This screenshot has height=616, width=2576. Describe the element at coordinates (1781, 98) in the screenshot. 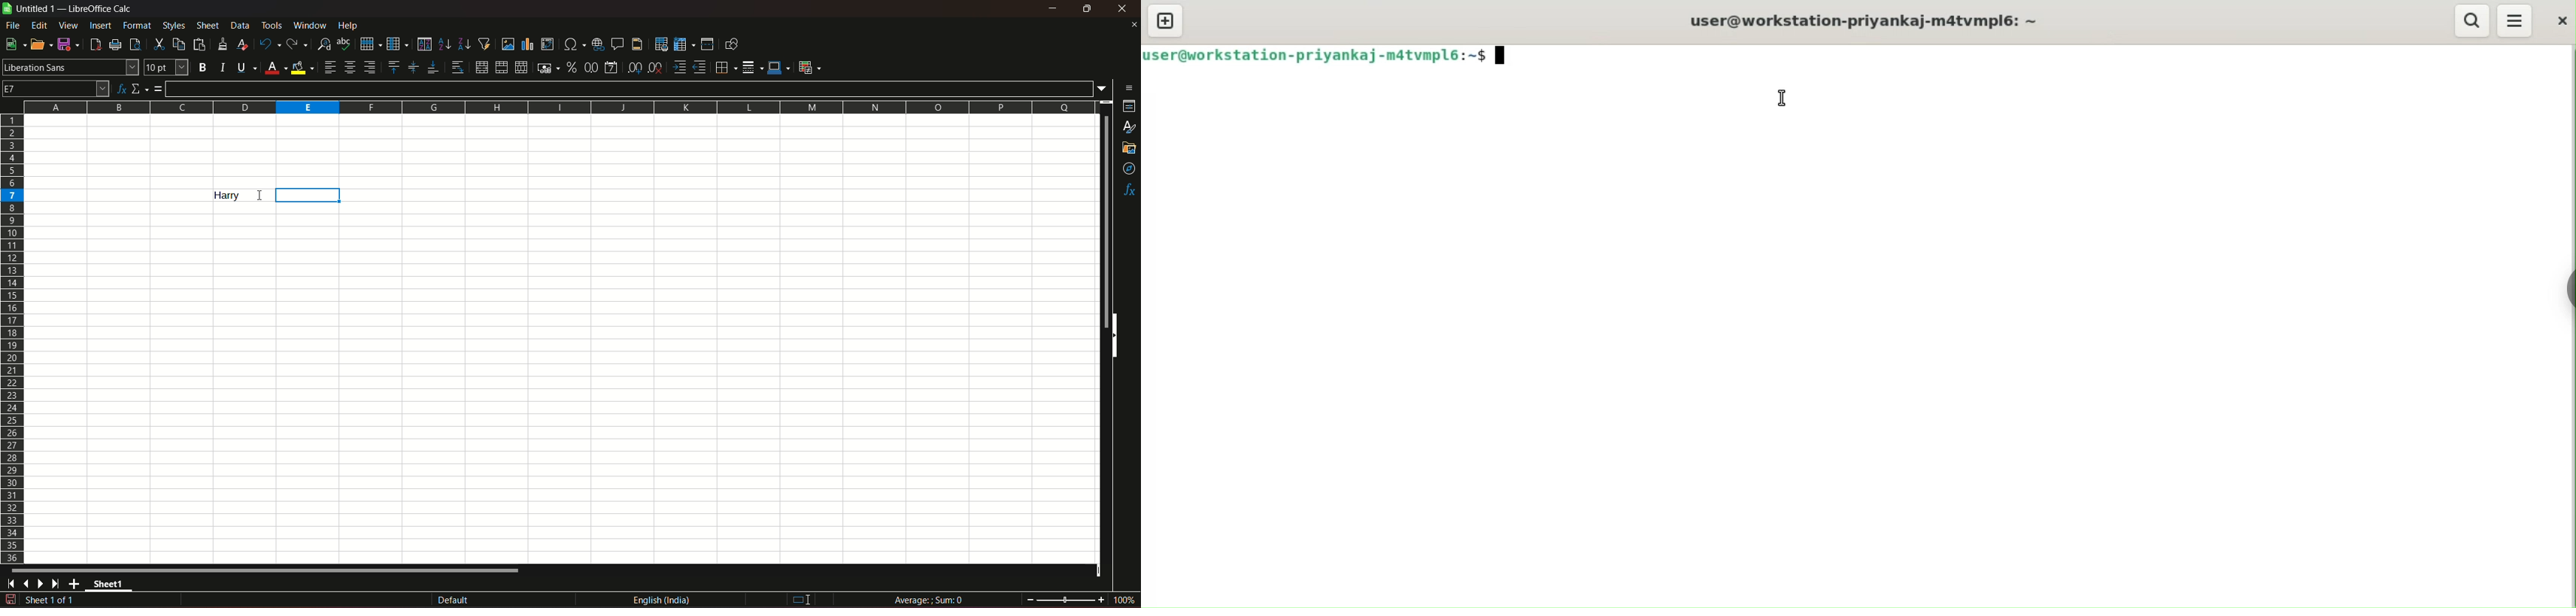

I see `cursor` at that location.